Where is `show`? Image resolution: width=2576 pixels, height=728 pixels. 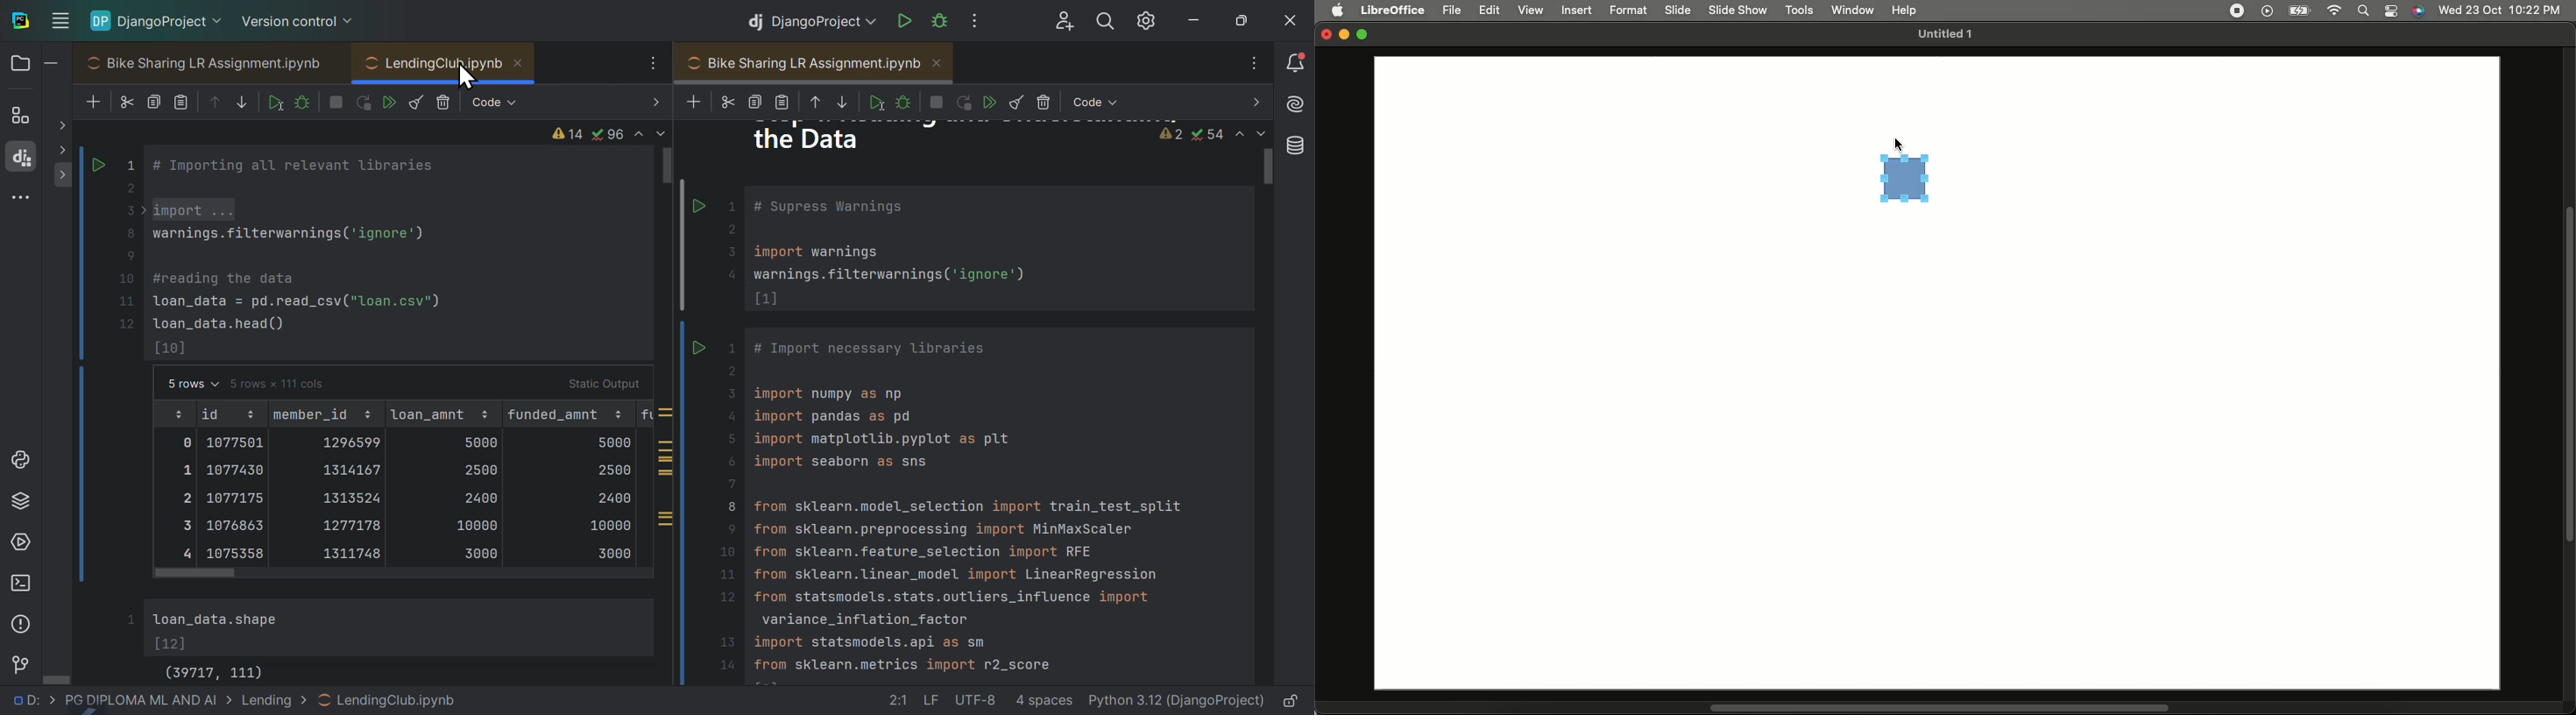 show is located at coordinates (60, 128).